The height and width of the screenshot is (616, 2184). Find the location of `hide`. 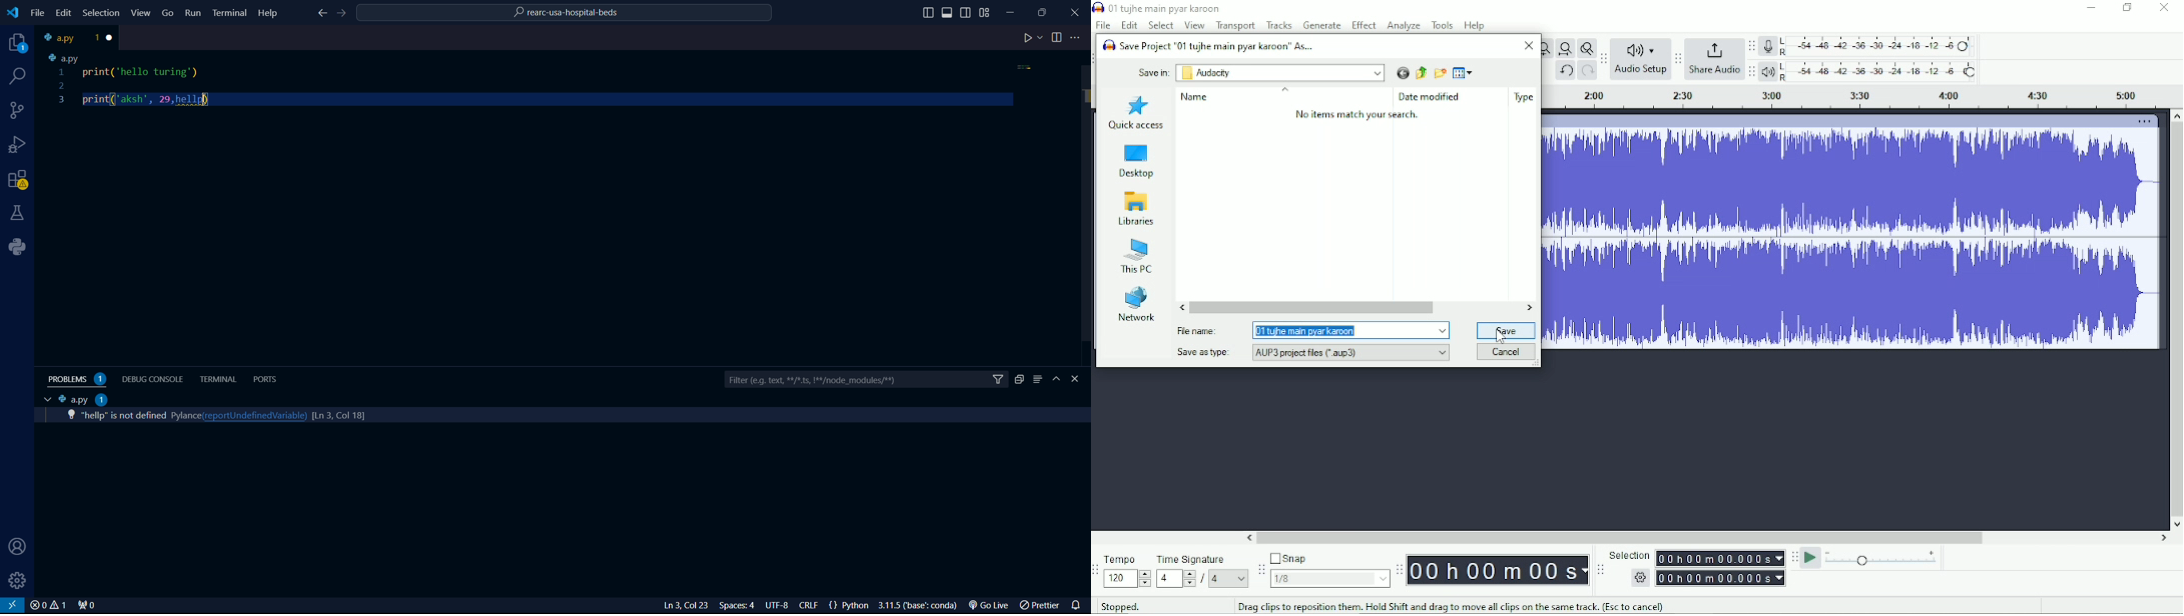

hide is located at coordinates (1059, 380).